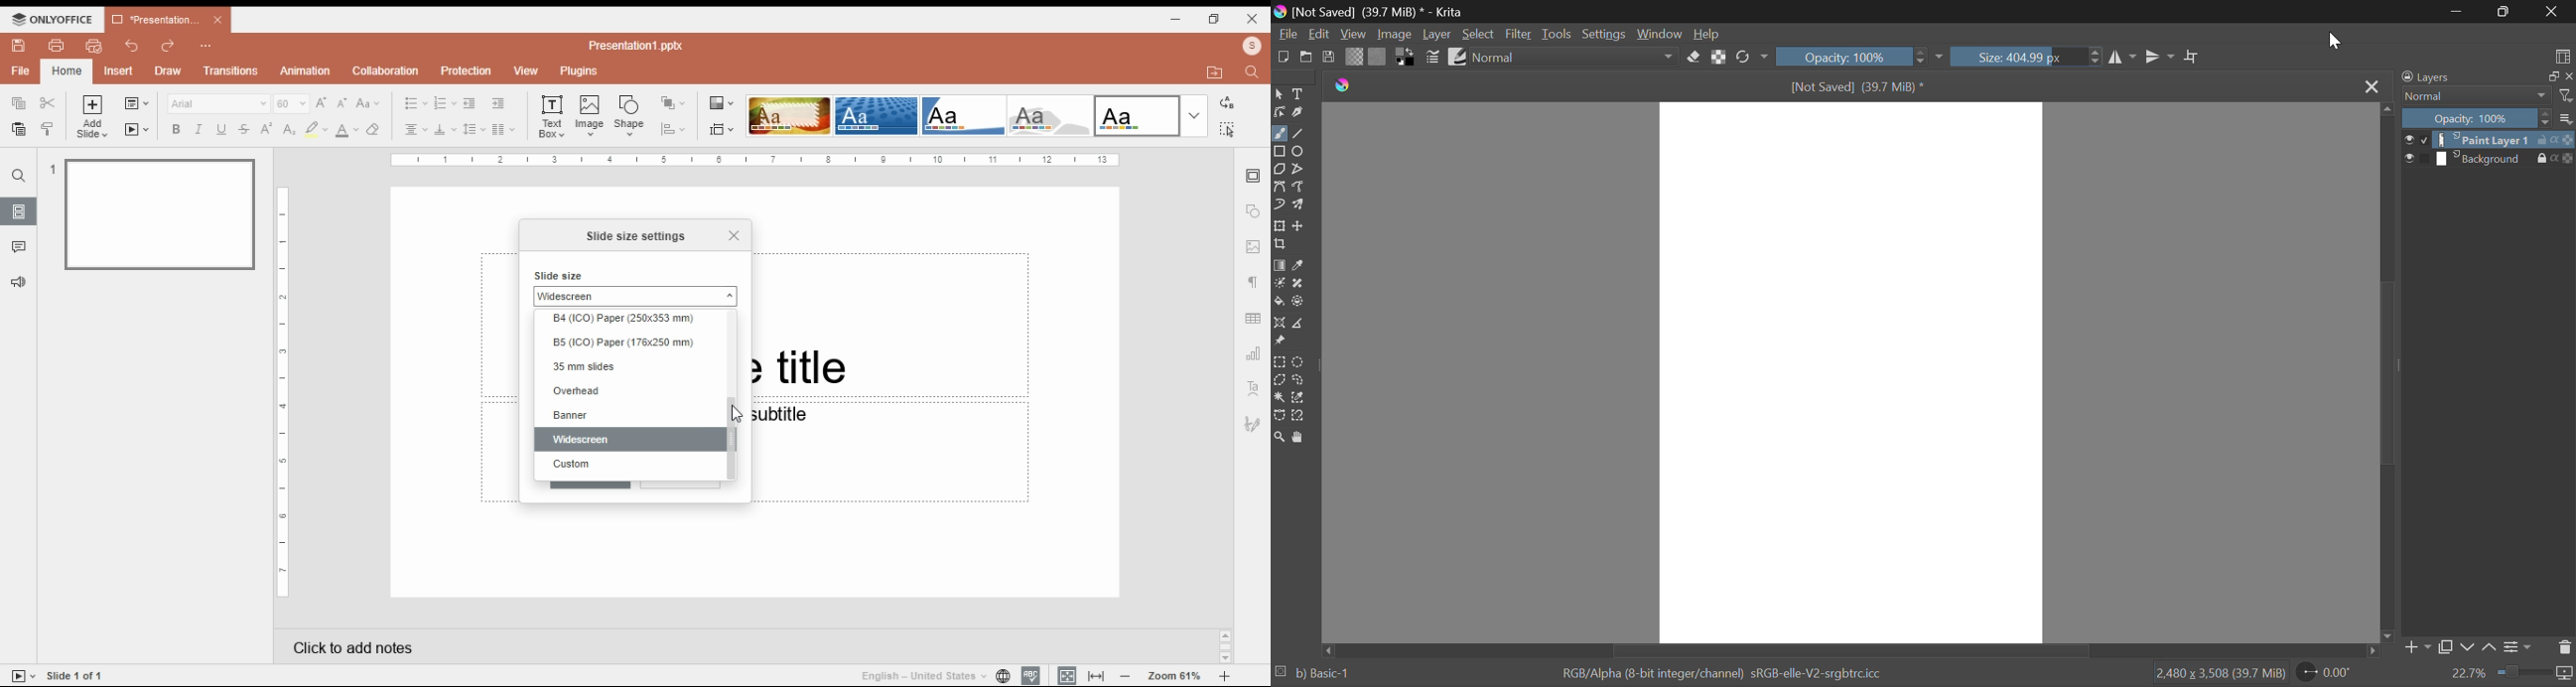 The height and width of the screenshot is (700, 2576). Describe the element at coordinates (722, 129) in the screenshot. I see `change slide size` at that location.